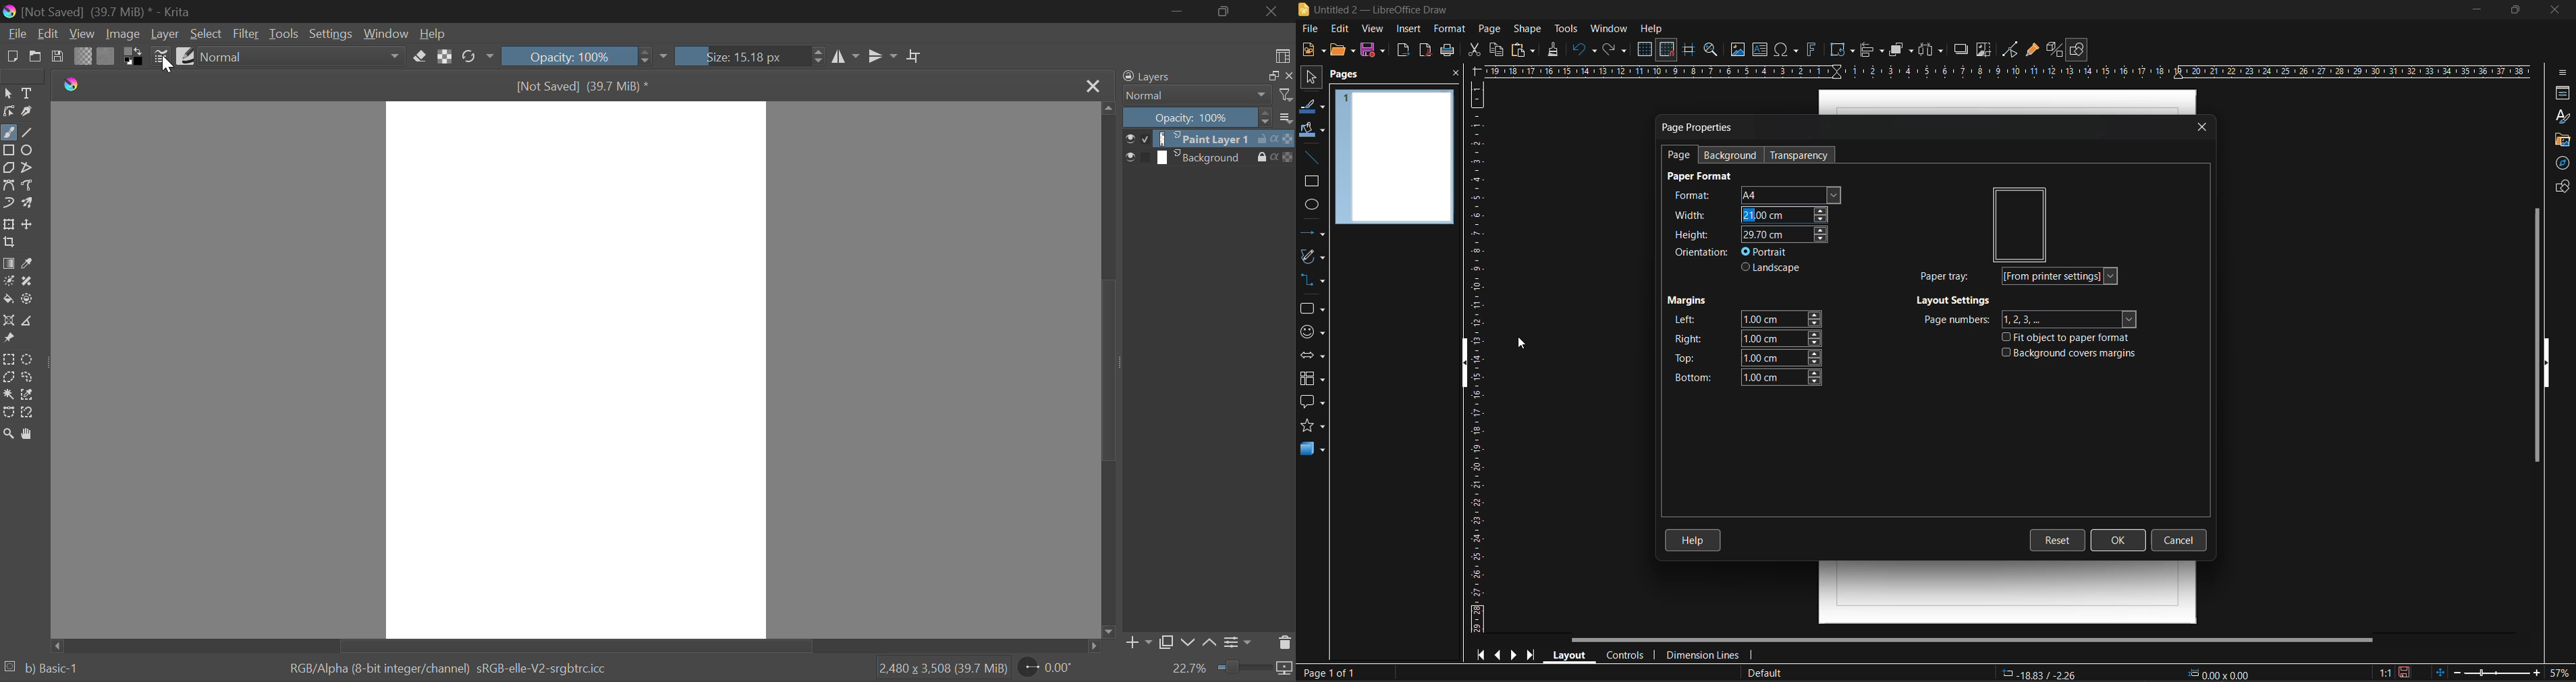 This screenshot has width=2576, height=700. I want to click on Scroll Bar, so click(574, 645).